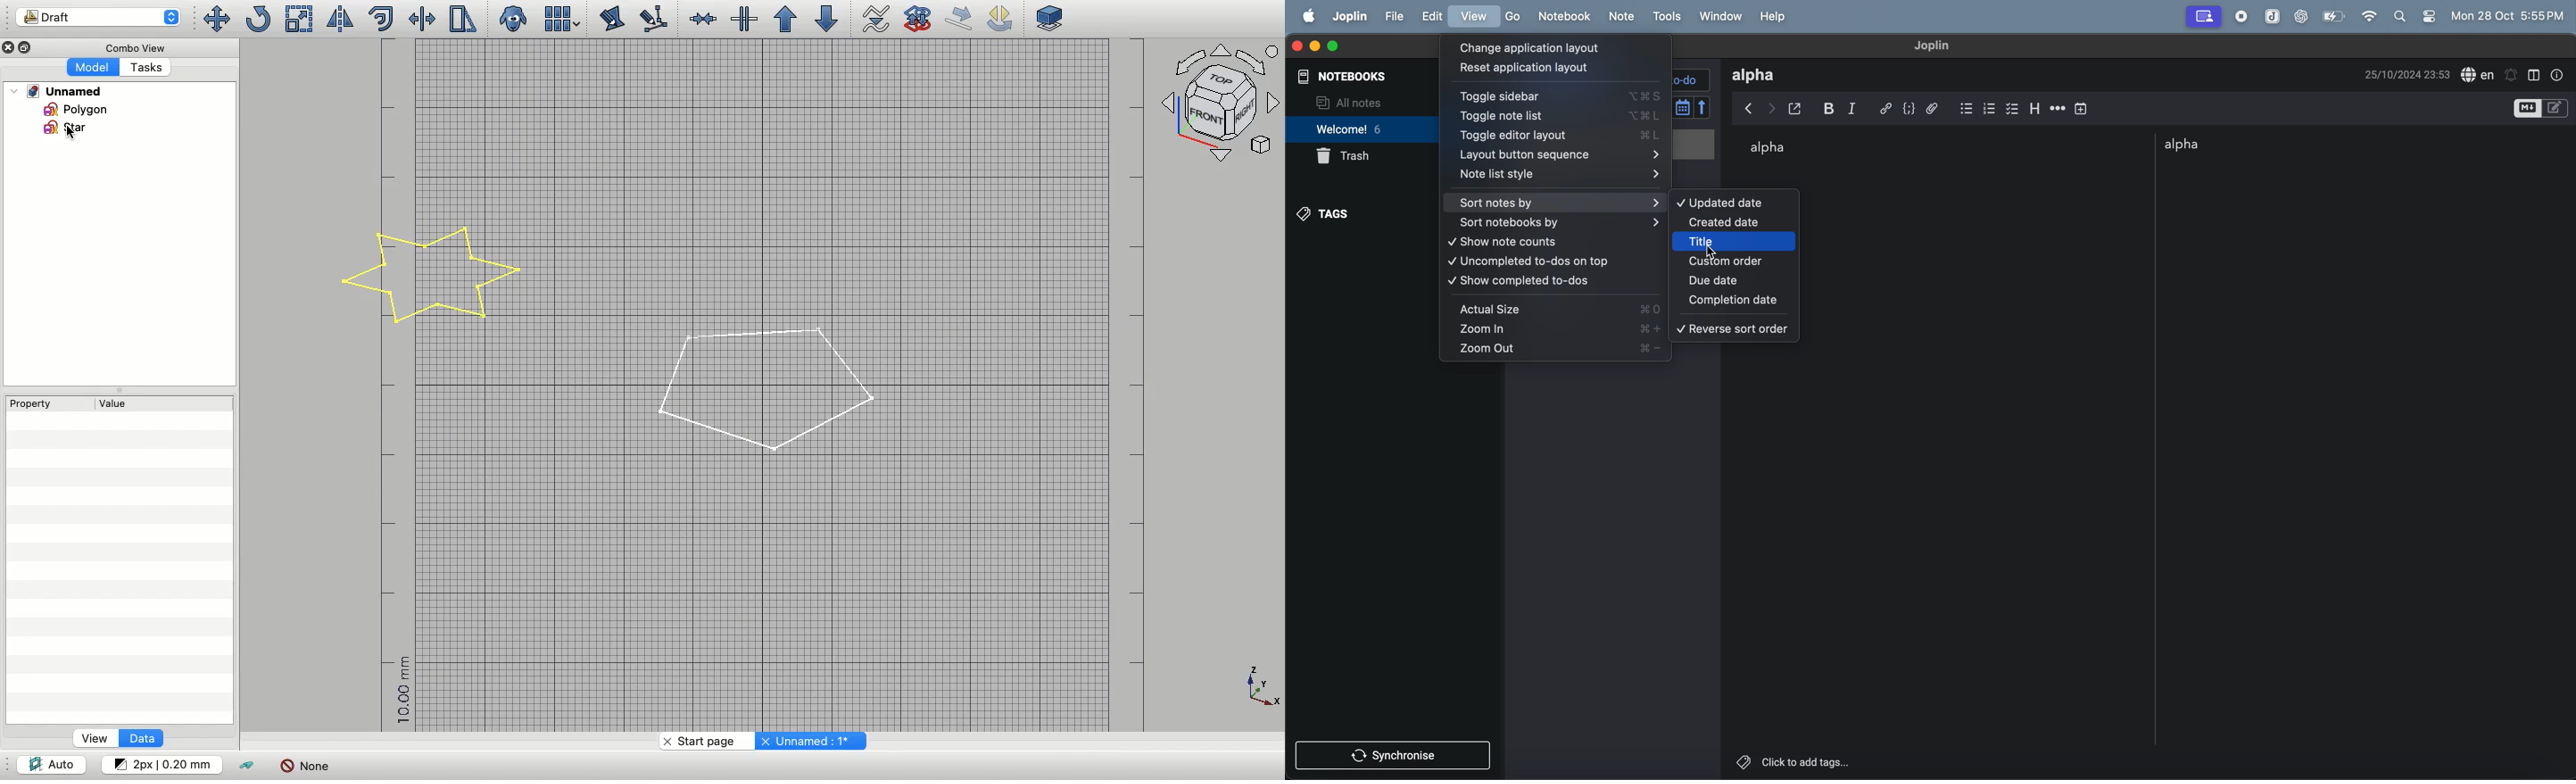 This screenshot has height=784, width=2576. Describe the element at coordinates (2271, 17) in the screenshot. I see `joplin icon` at that location.